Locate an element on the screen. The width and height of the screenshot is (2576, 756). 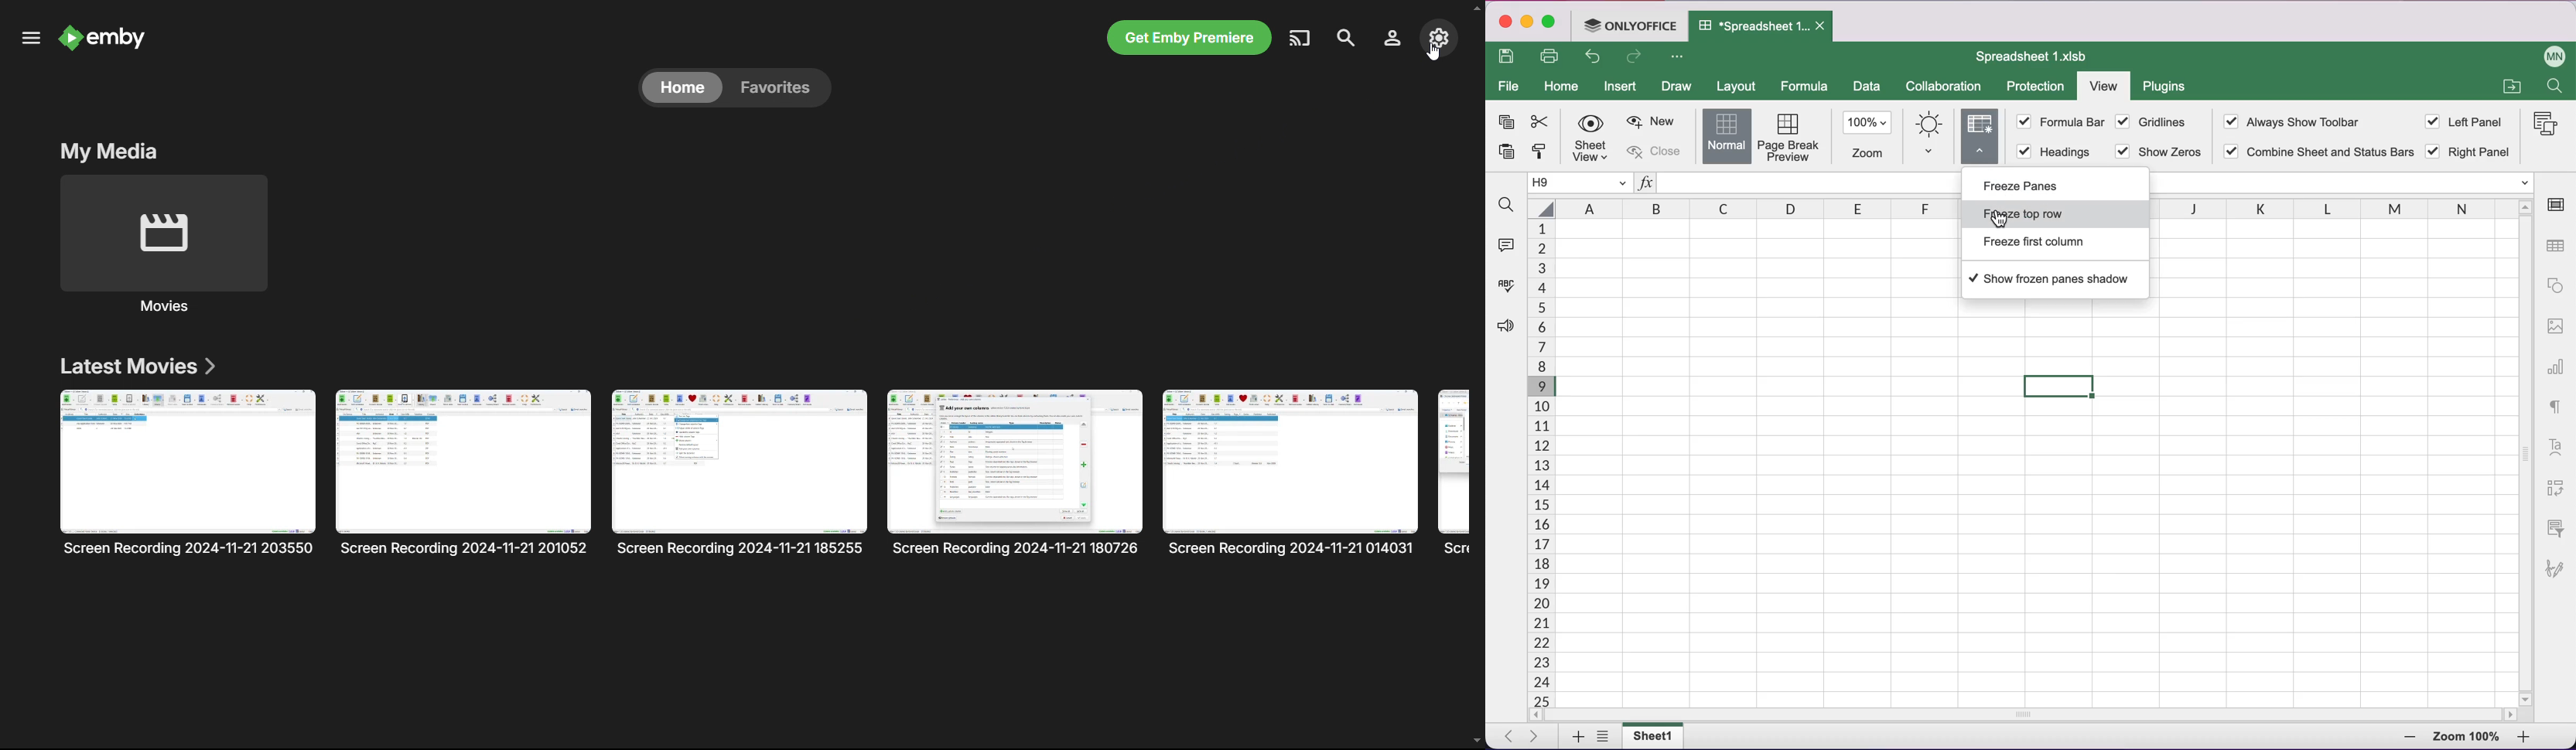
file is located at coordinates (1509, 85).